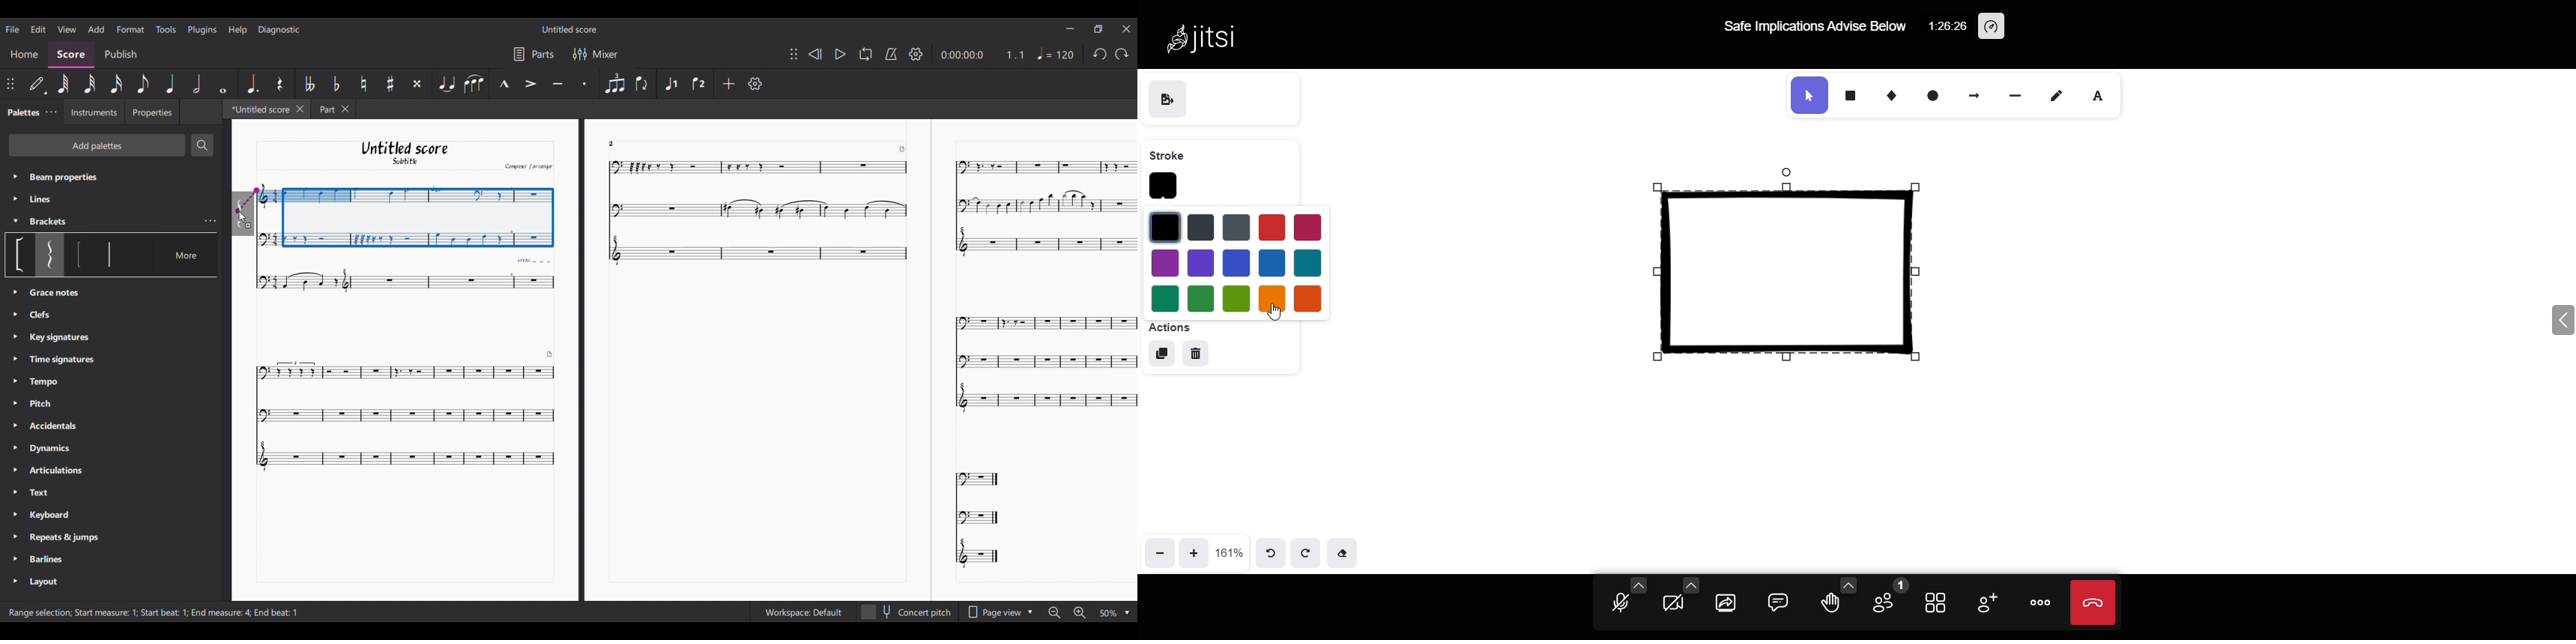  I want to click on Rest, so click(280, 83).